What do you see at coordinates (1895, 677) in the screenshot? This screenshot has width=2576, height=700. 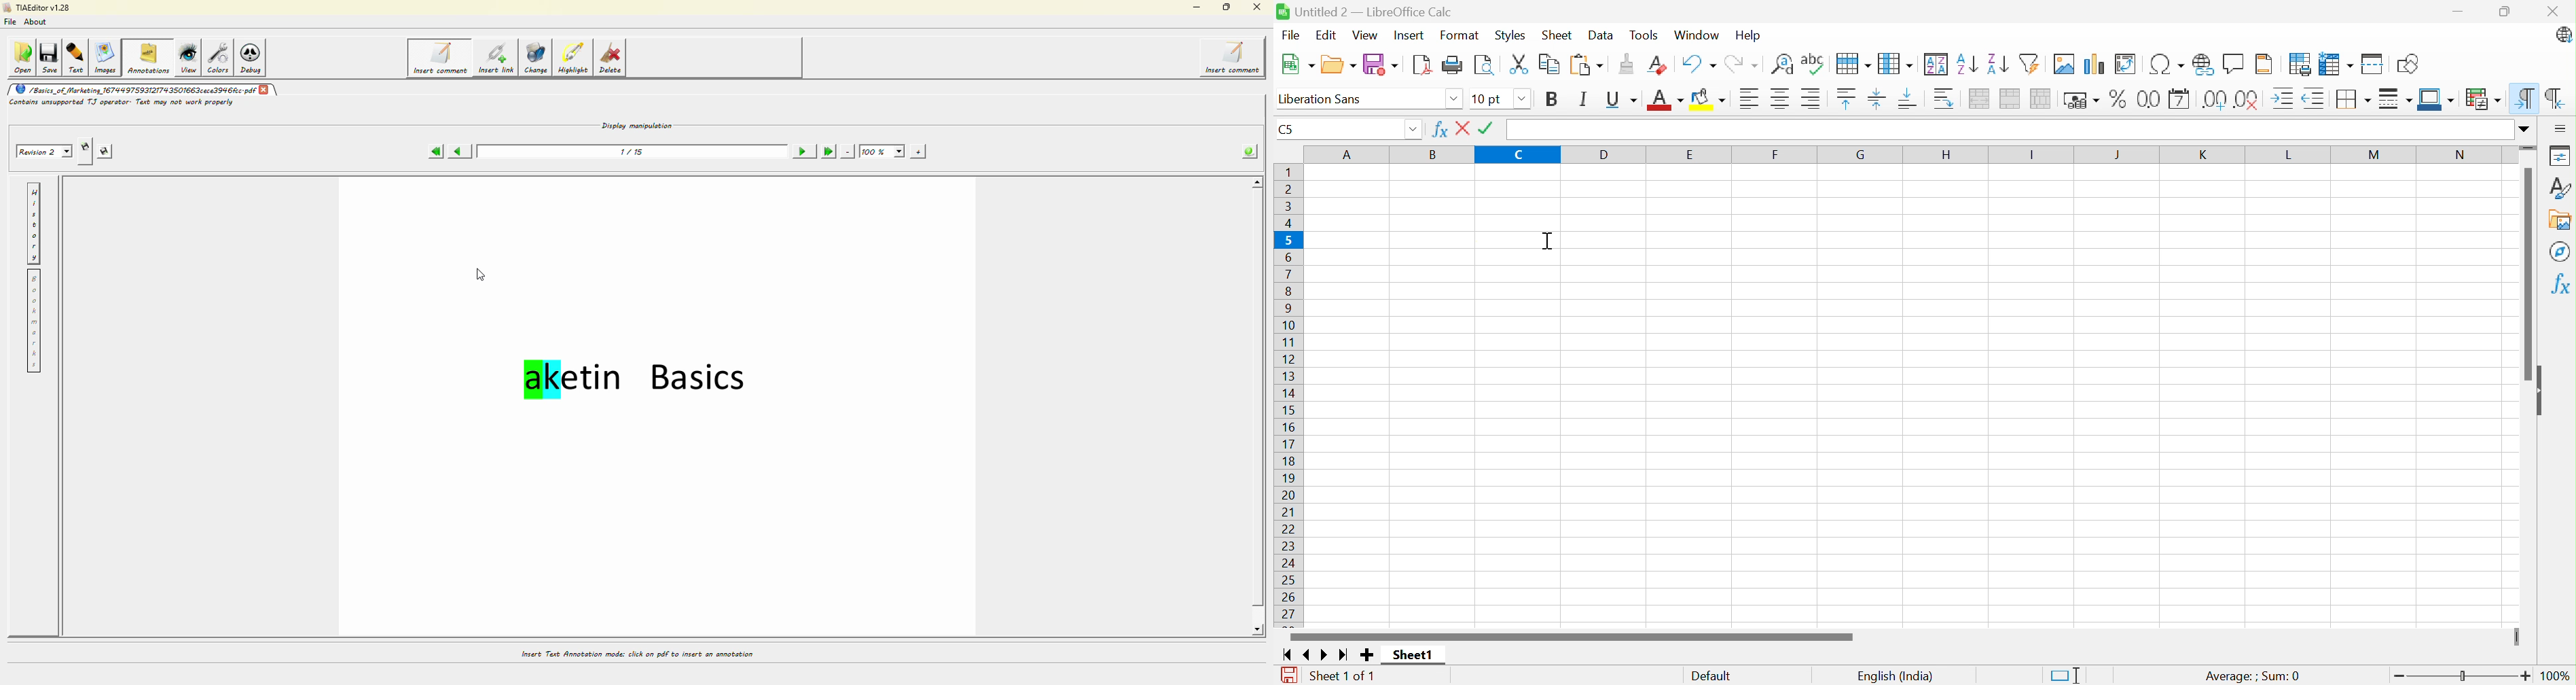 I see `English (India)` at bounding box center [1895, 677].